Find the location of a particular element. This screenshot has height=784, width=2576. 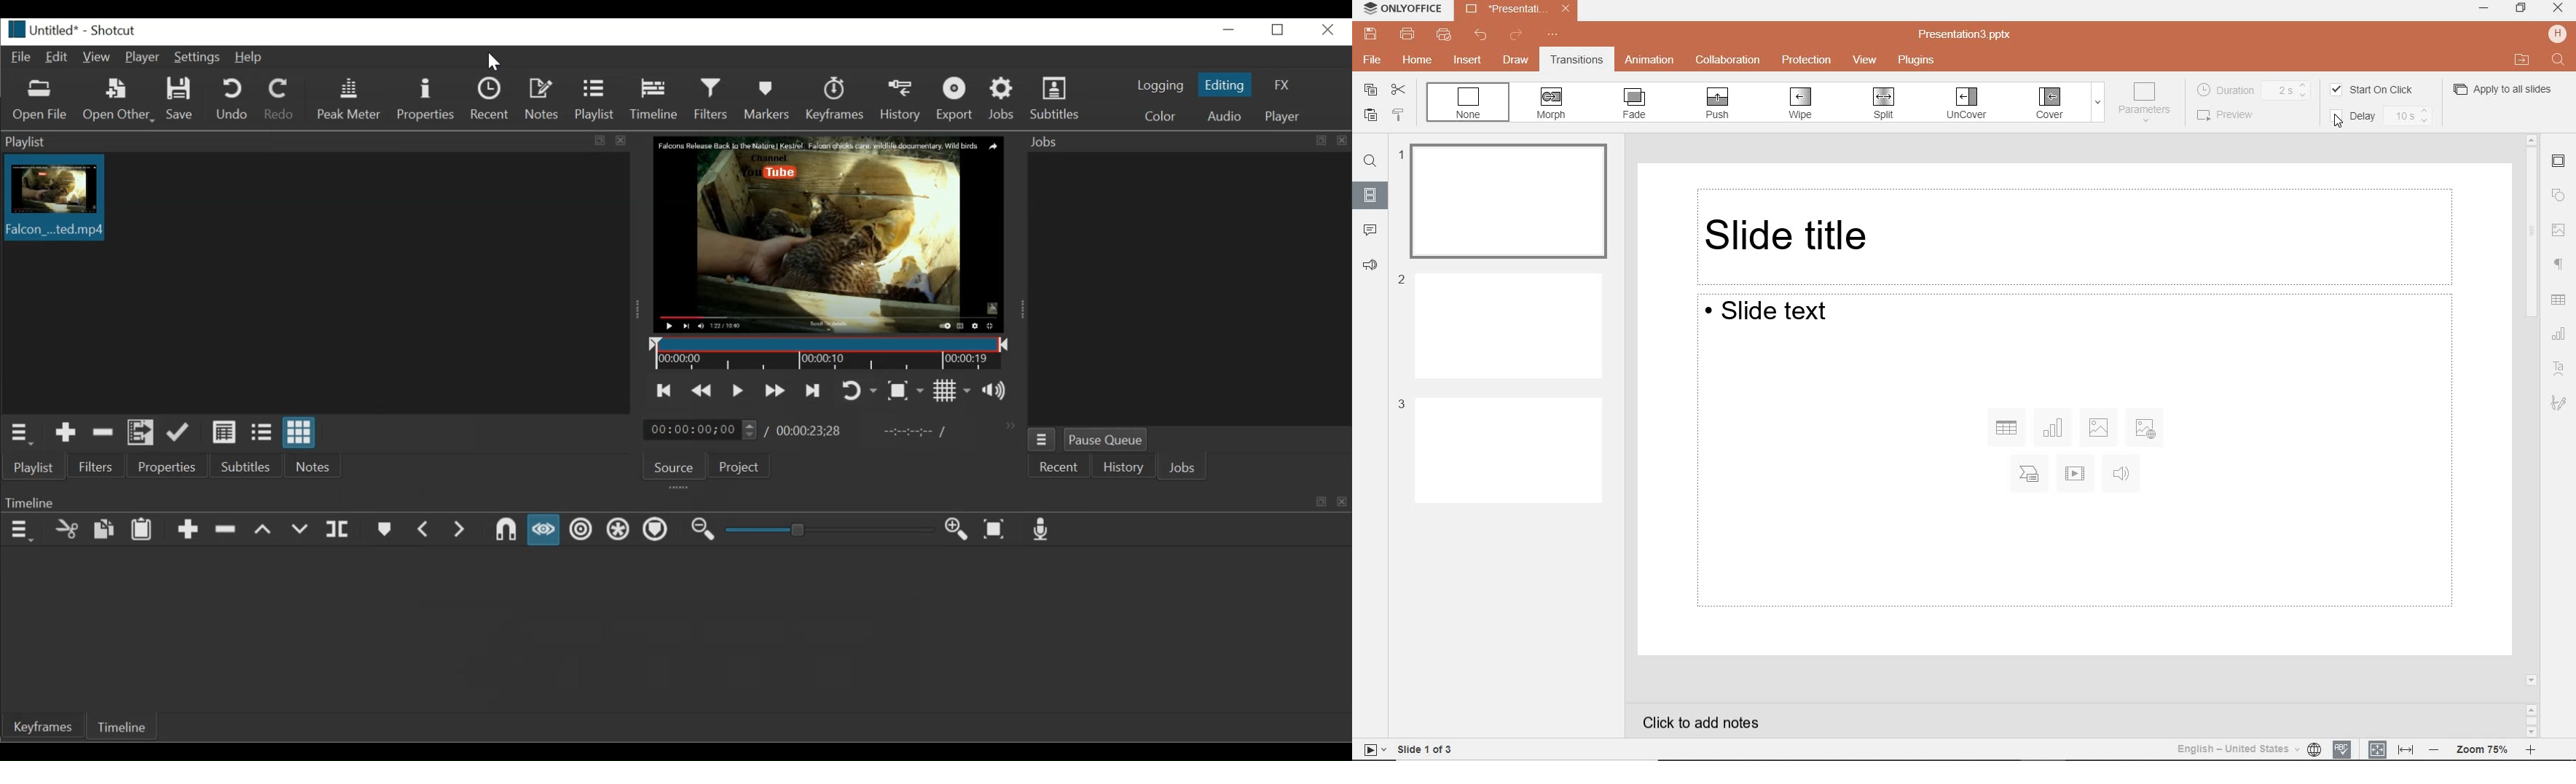

Lift is located at coordinates (263, 528).